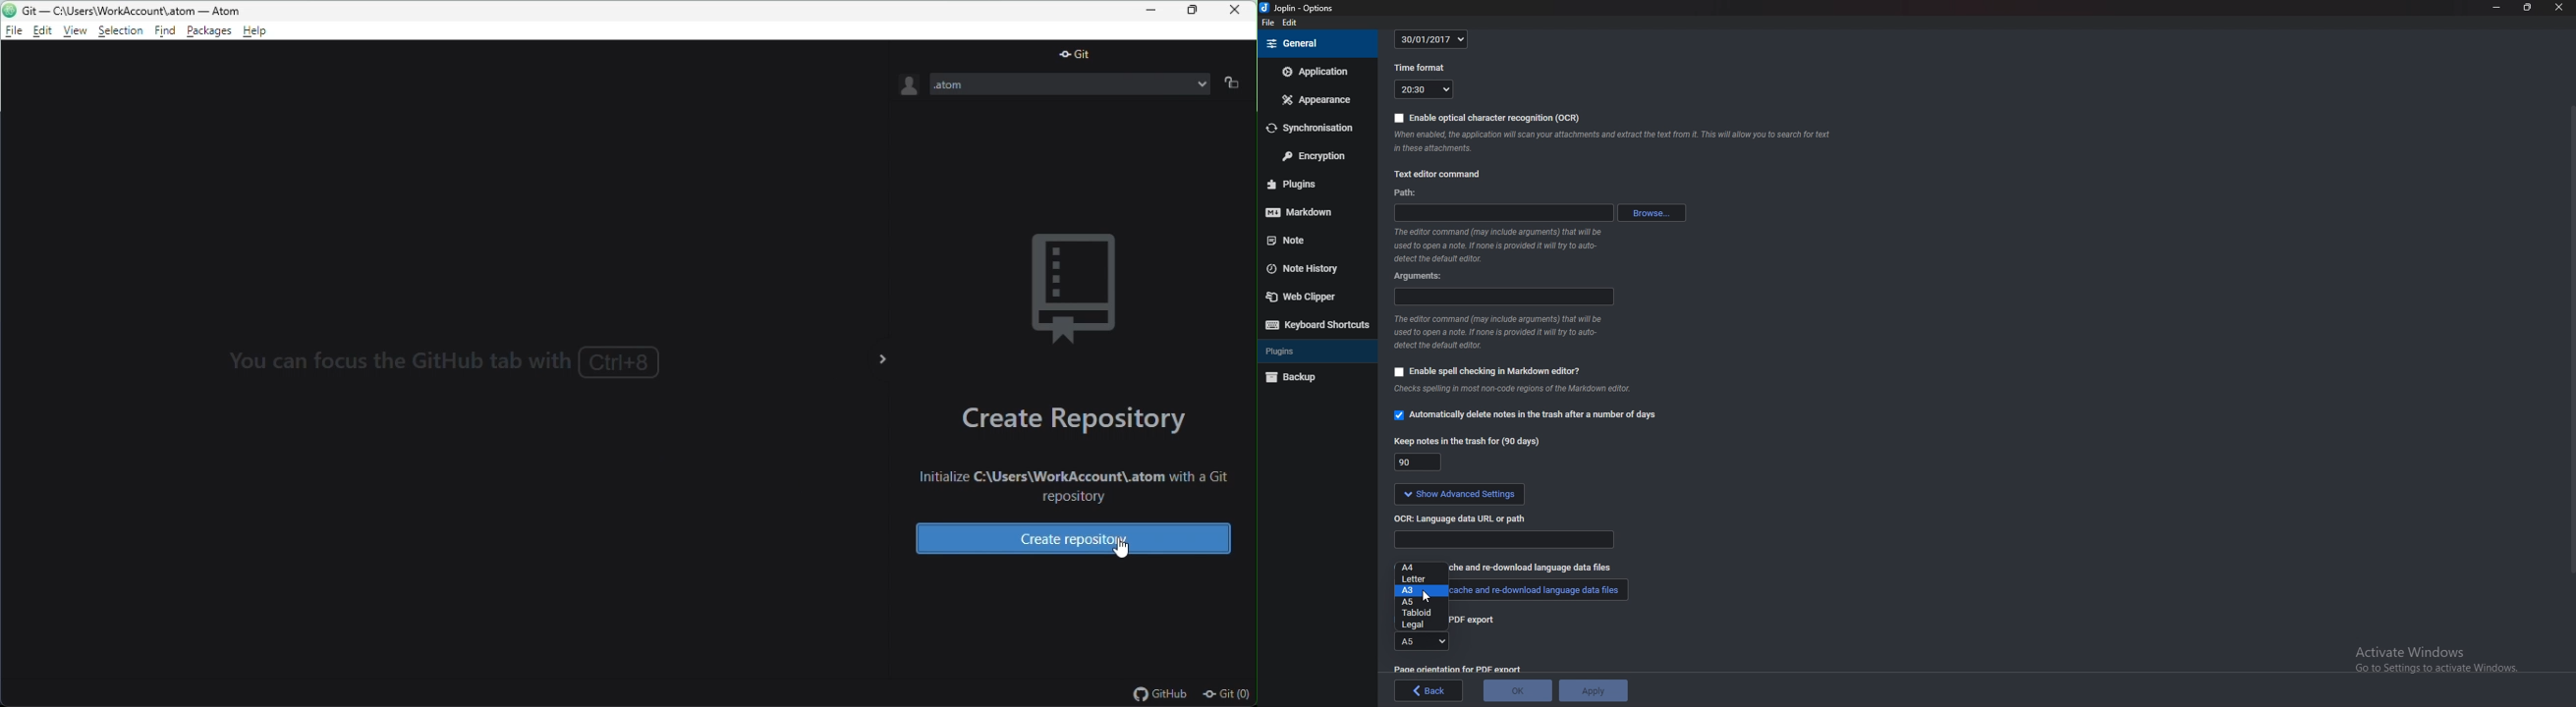  What do you see at coordinates (1316, 72) in the screenshot?
I see `Application` at bounding box center [1316, 72].